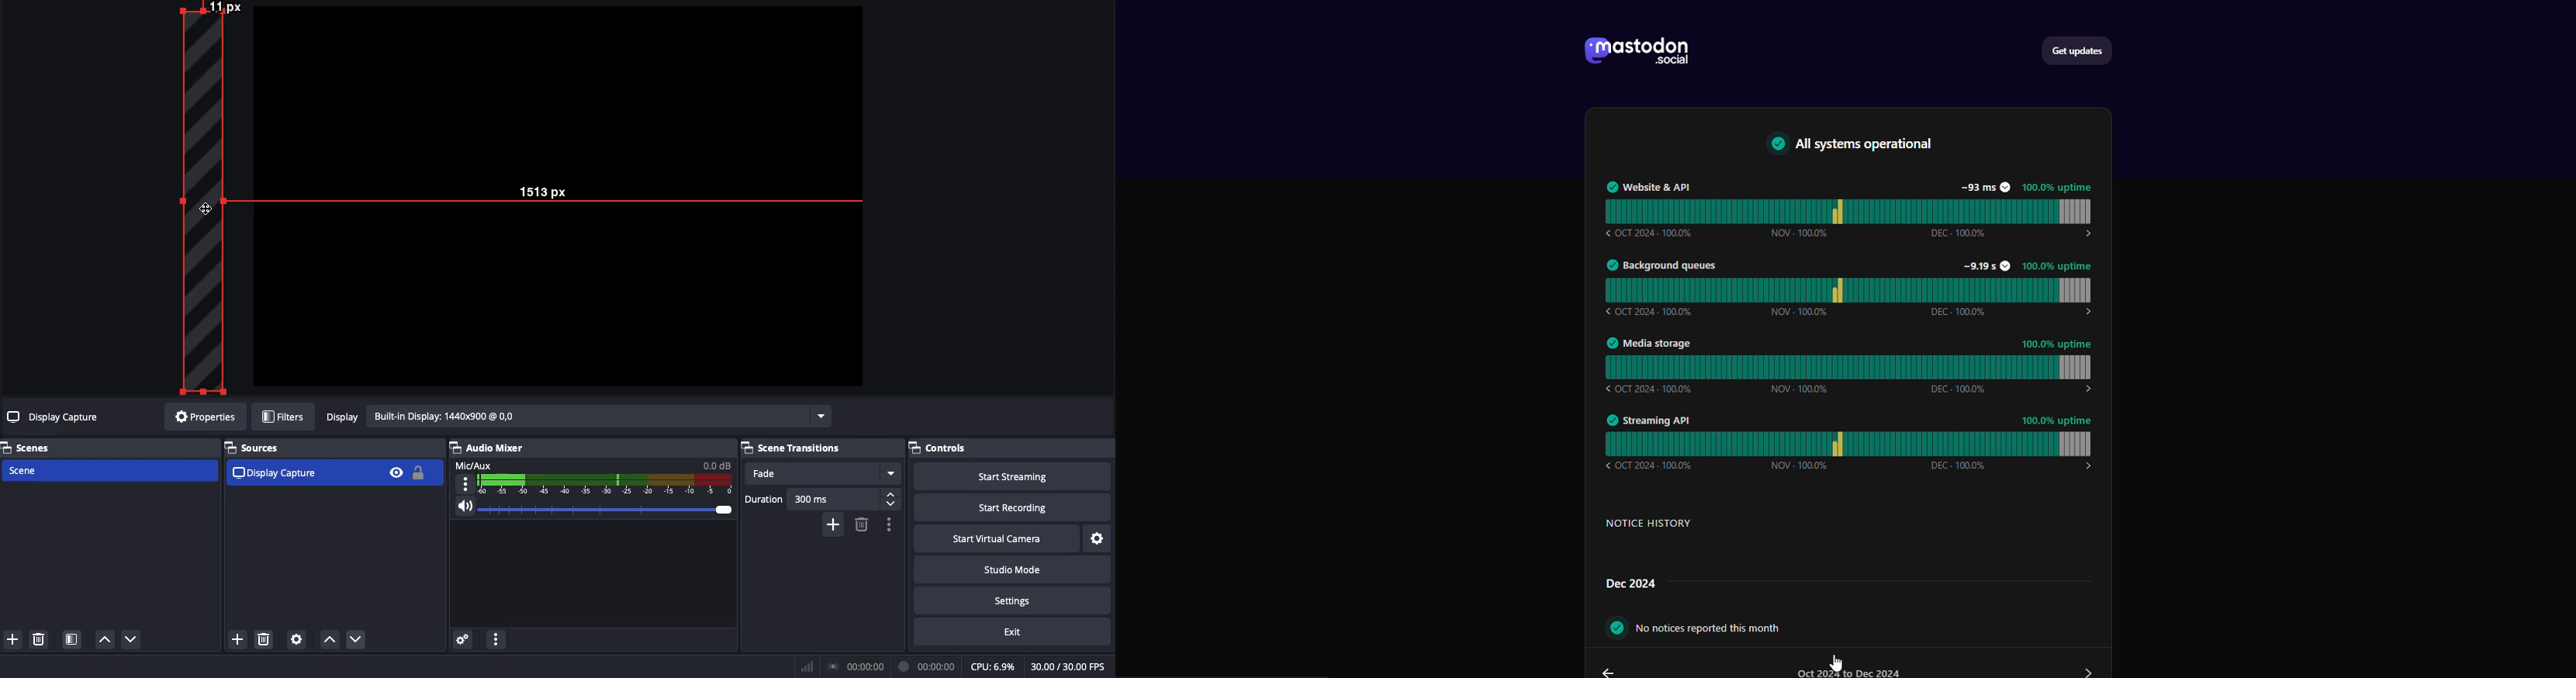 The height and width of the screenshot is (700, 2576). What do you see at coordinates (887, 524) in the screenshot?
I see `Options` at bounding box center [887, 524].